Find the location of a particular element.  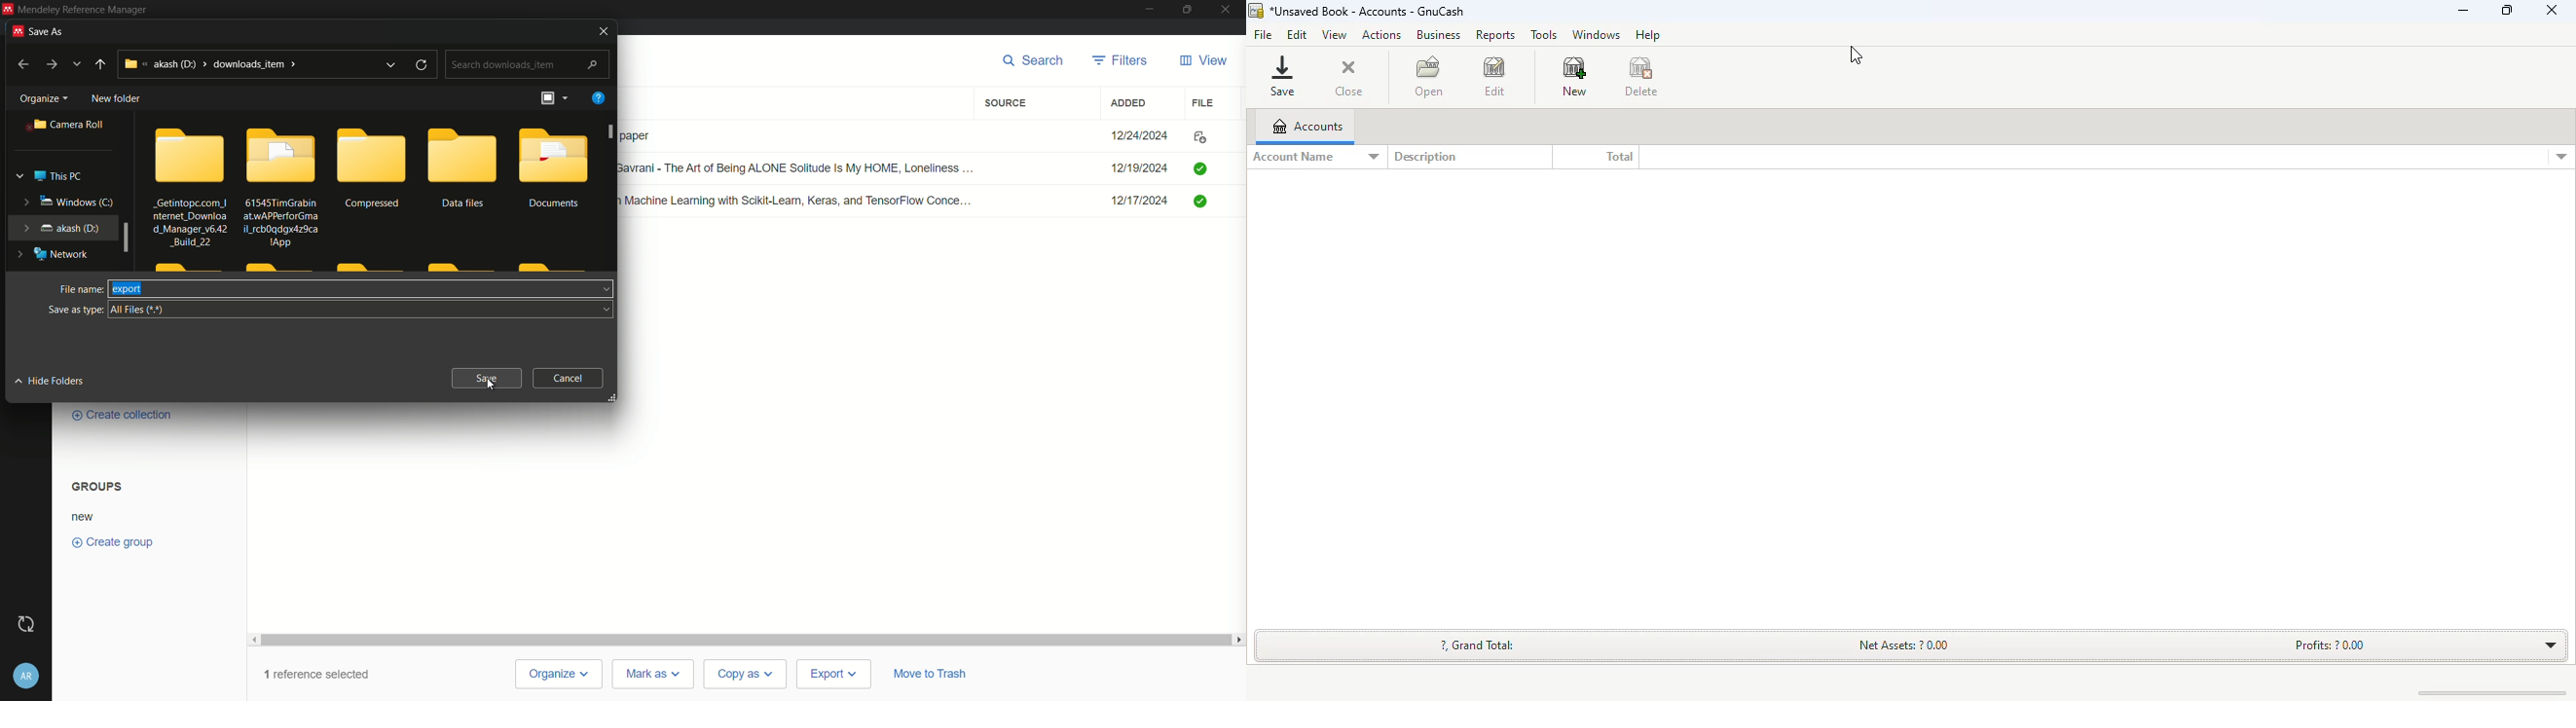

filters is located at coordinates (1119, 61).